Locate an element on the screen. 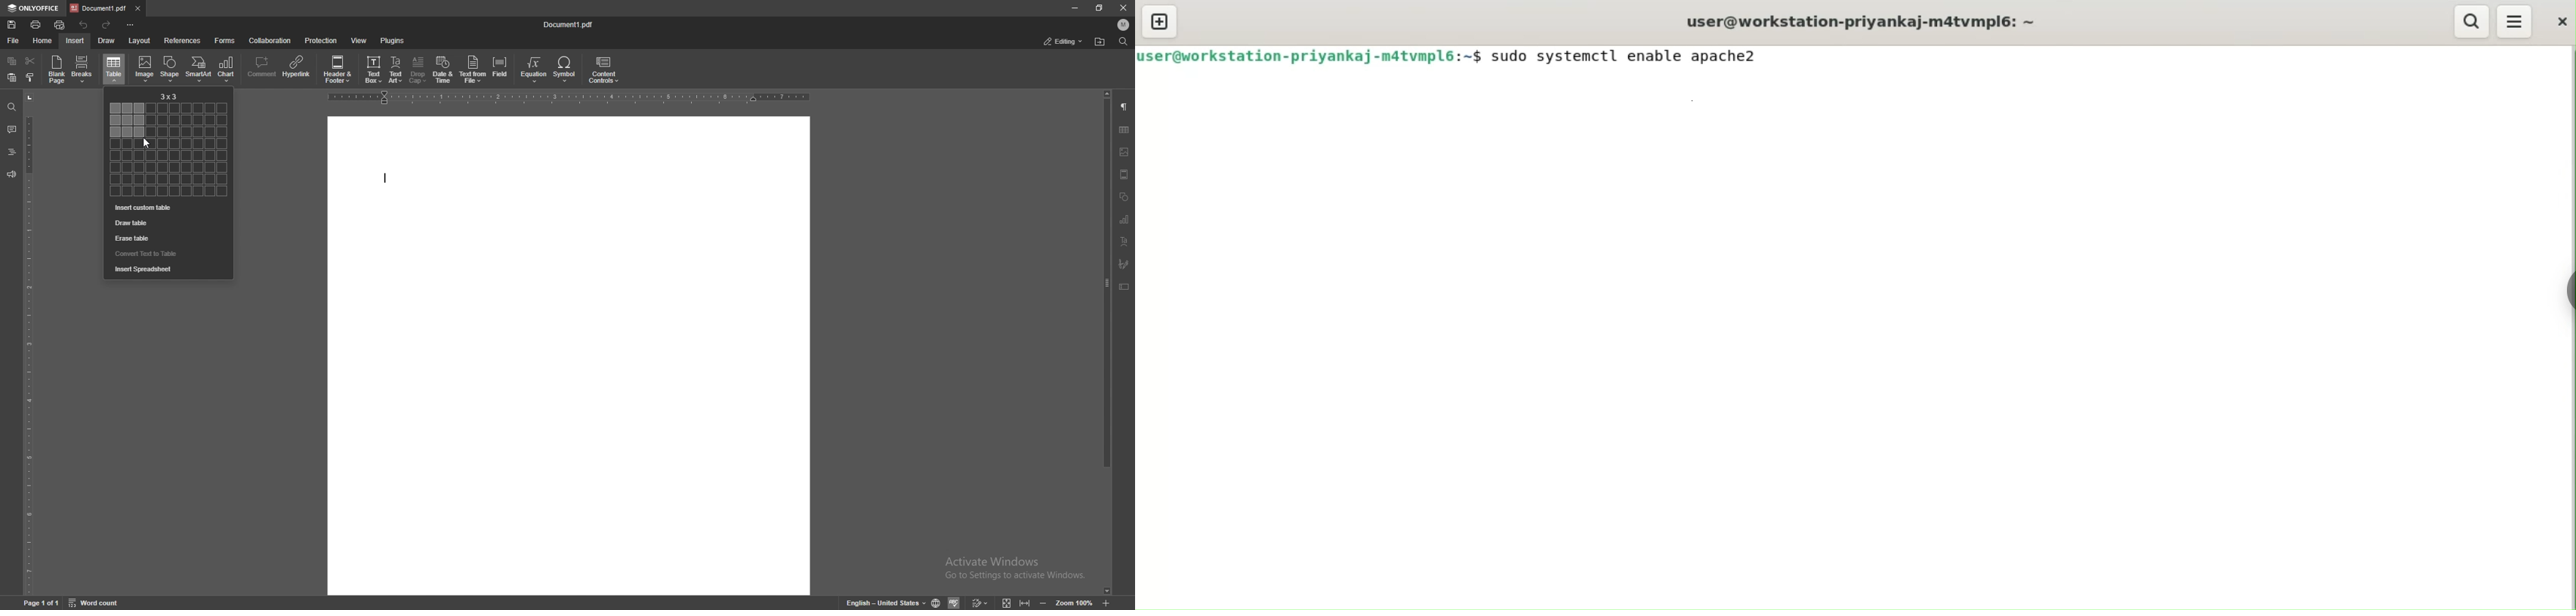  text art is located at coordinates (1125, 242).